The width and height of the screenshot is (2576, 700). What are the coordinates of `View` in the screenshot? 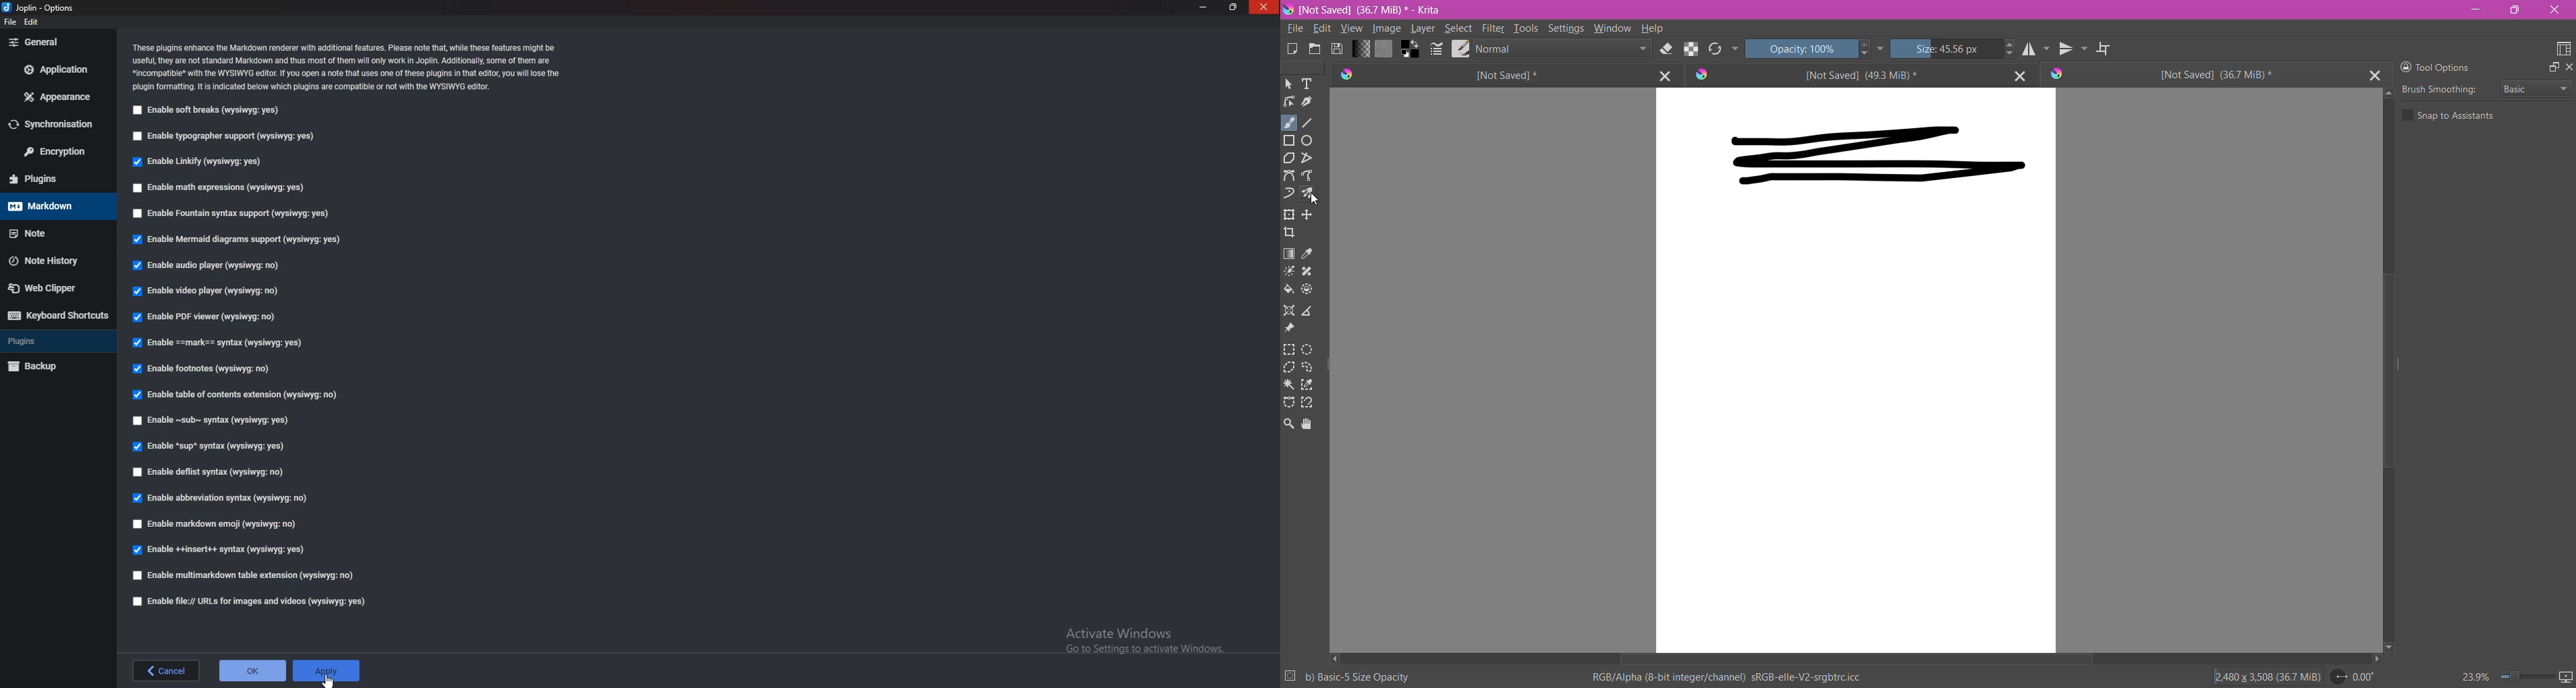 It's located at (1350, 30).